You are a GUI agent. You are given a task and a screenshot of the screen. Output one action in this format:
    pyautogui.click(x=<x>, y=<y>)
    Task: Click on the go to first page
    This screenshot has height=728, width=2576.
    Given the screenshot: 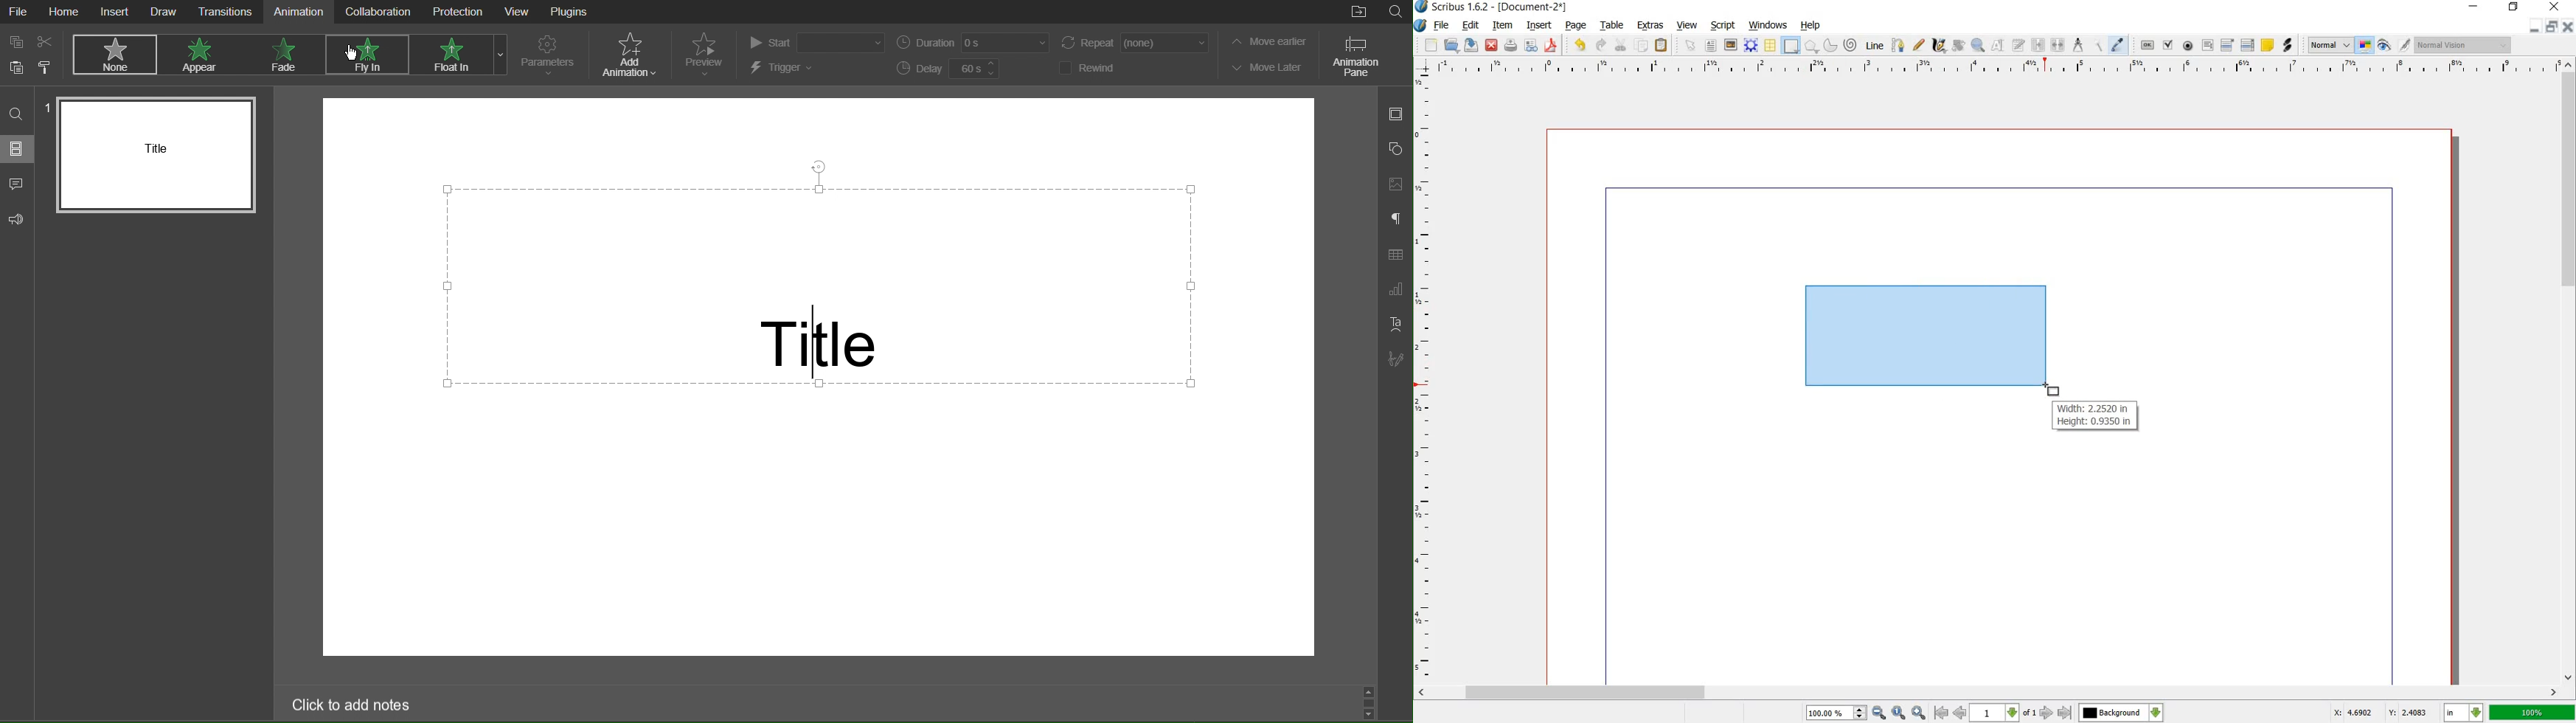 What is the action you would take?
    pyautogui.click(x=1941, y=713)
    